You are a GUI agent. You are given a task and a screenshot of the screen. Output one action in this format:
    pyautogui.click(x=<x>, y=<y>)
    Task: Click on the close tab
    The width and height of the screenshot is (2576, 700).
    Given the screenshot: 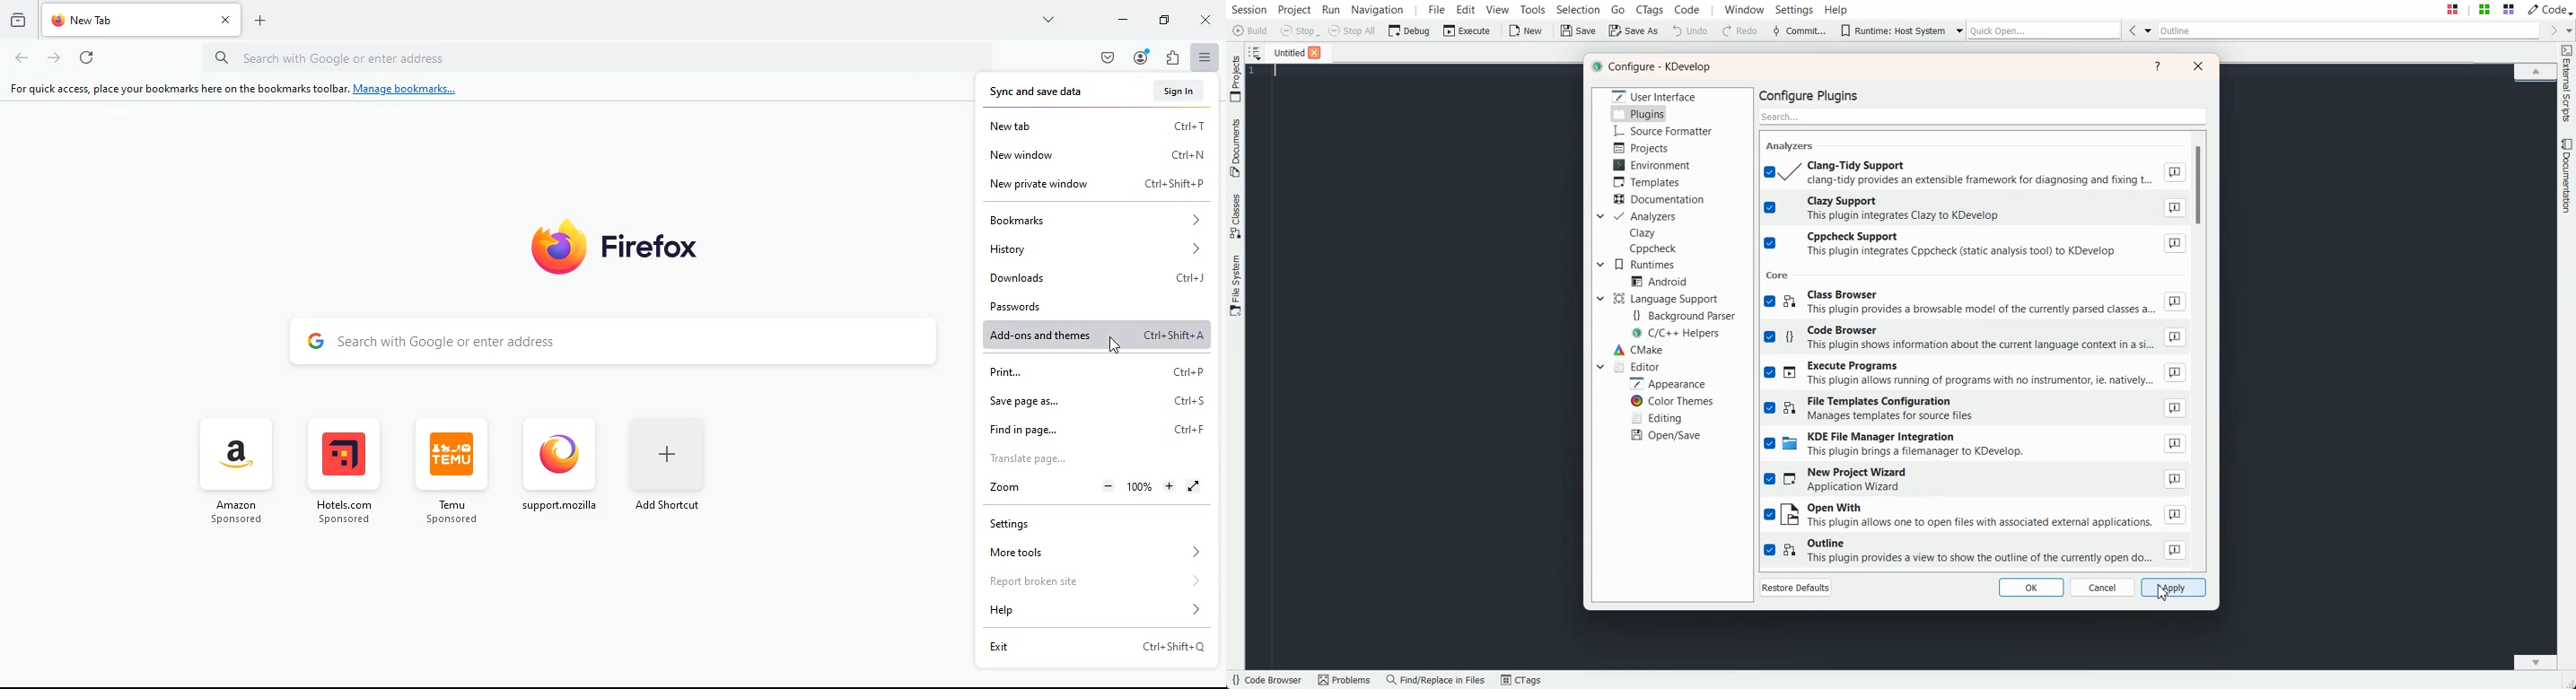 What is the action you would take?
    pyautogui.click(x=226, y=18)
    